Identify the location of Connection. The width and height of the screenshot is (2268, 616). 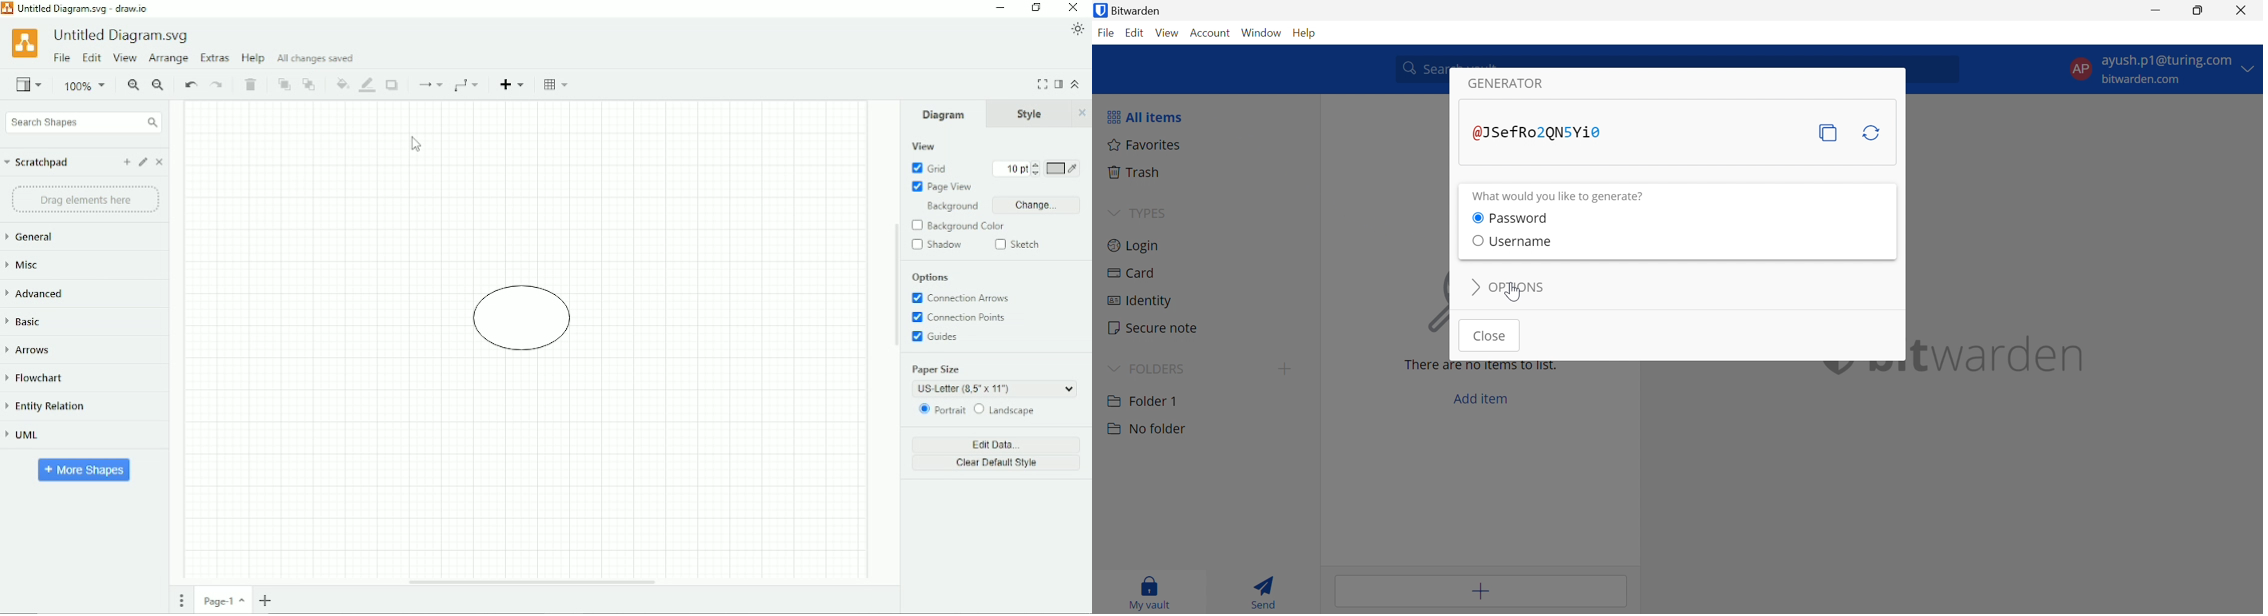
(430, 85).